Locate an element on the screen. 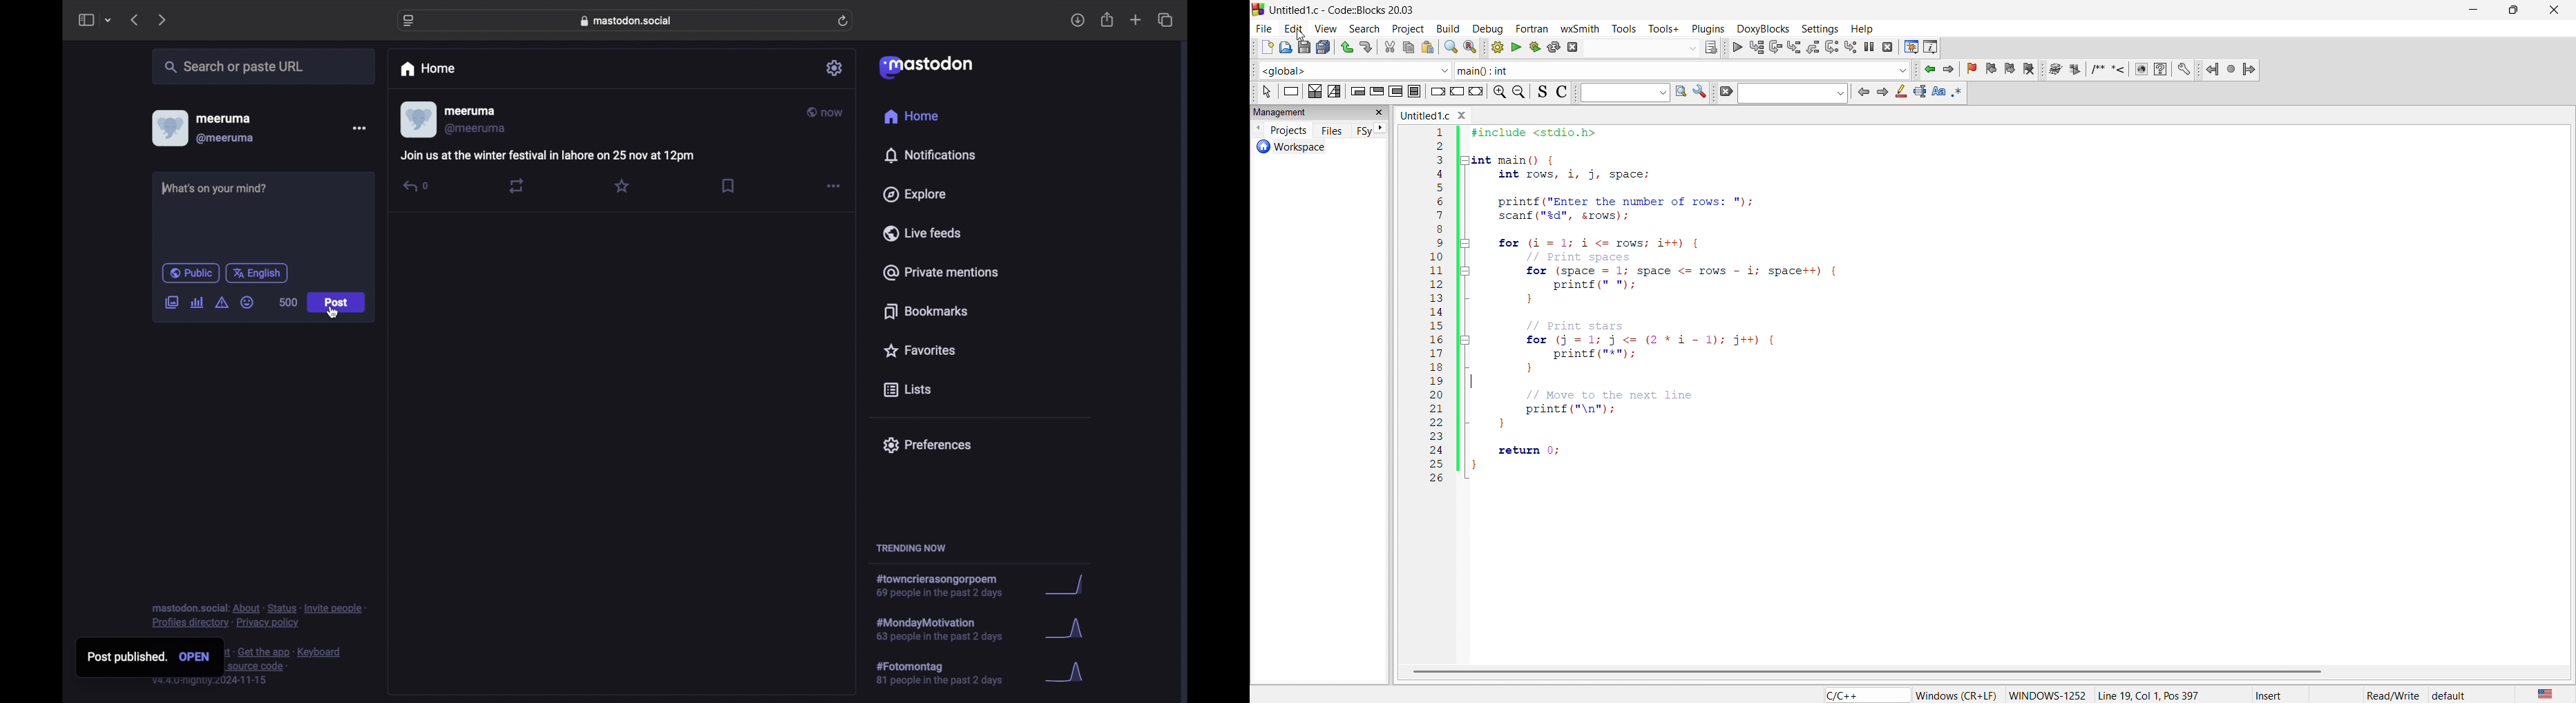  debug/continue is located at coordinates (1736, 47).